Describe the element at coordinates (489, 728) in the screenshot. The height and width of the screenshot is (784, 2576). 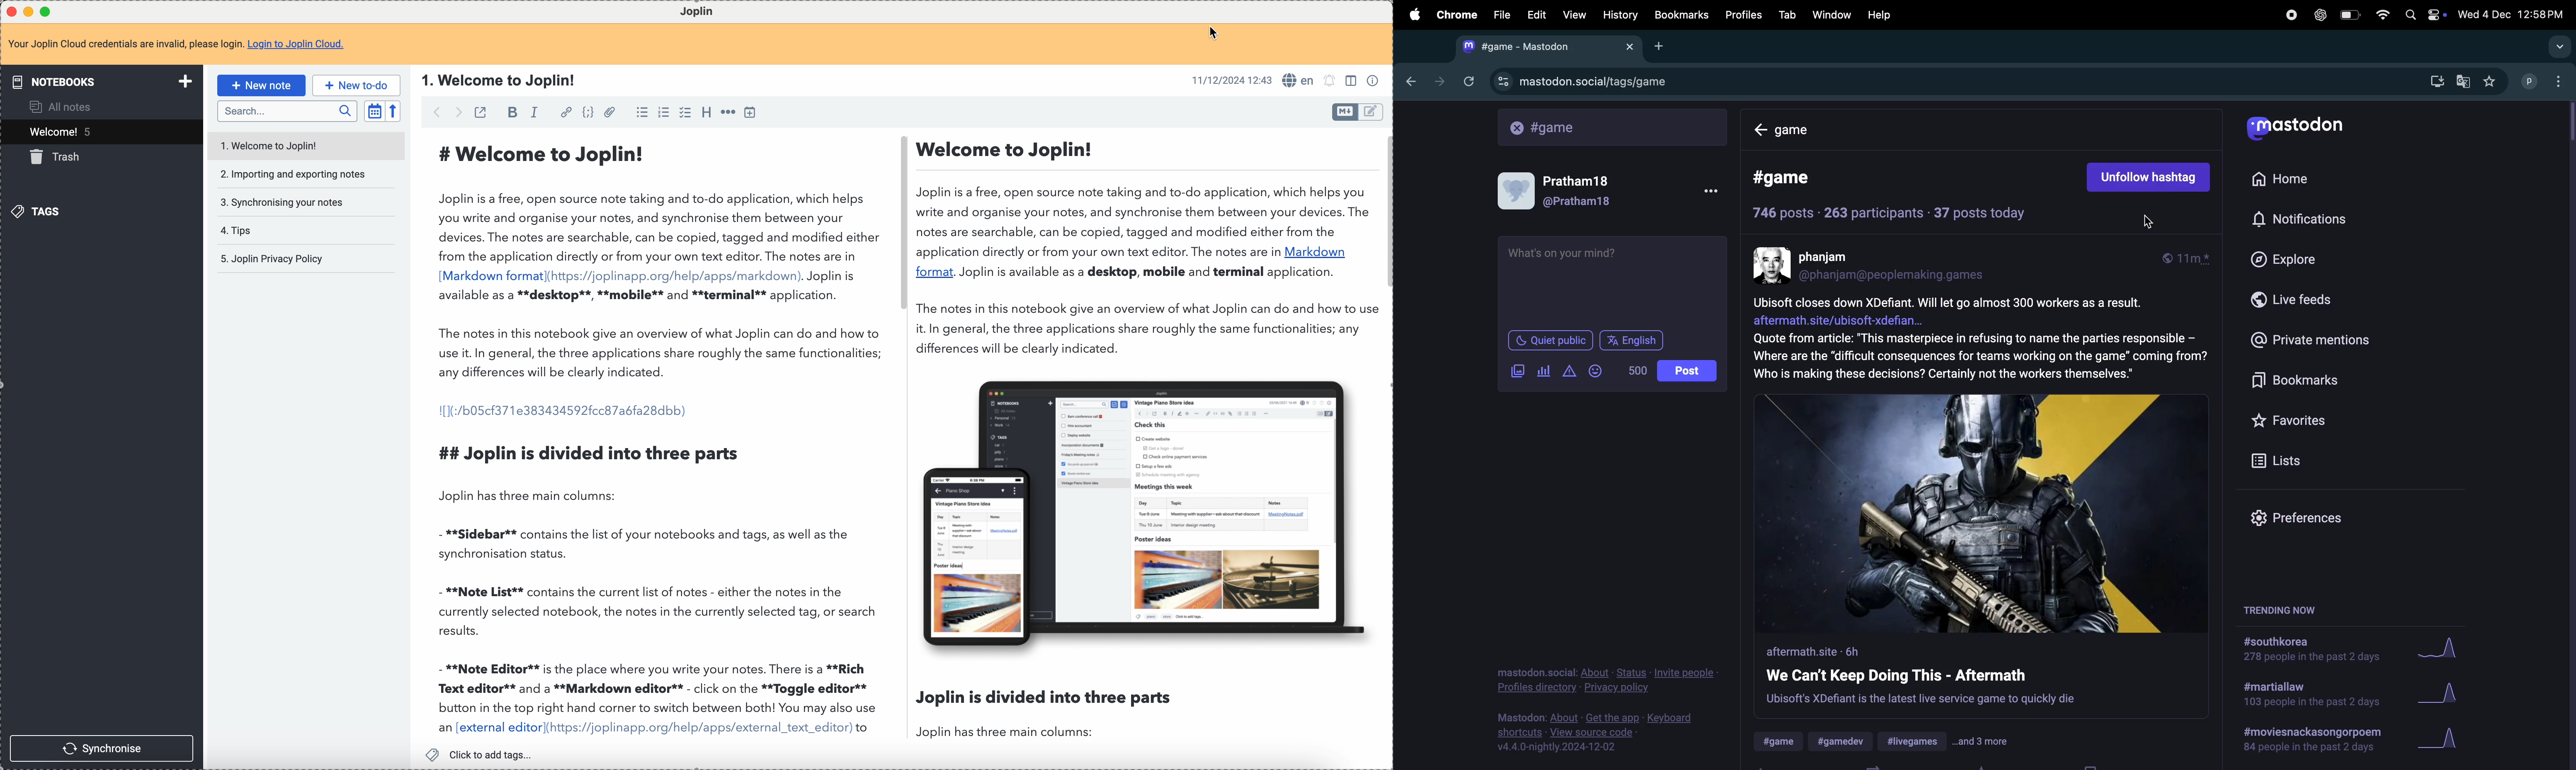
I see `an [external editor]` at that location.